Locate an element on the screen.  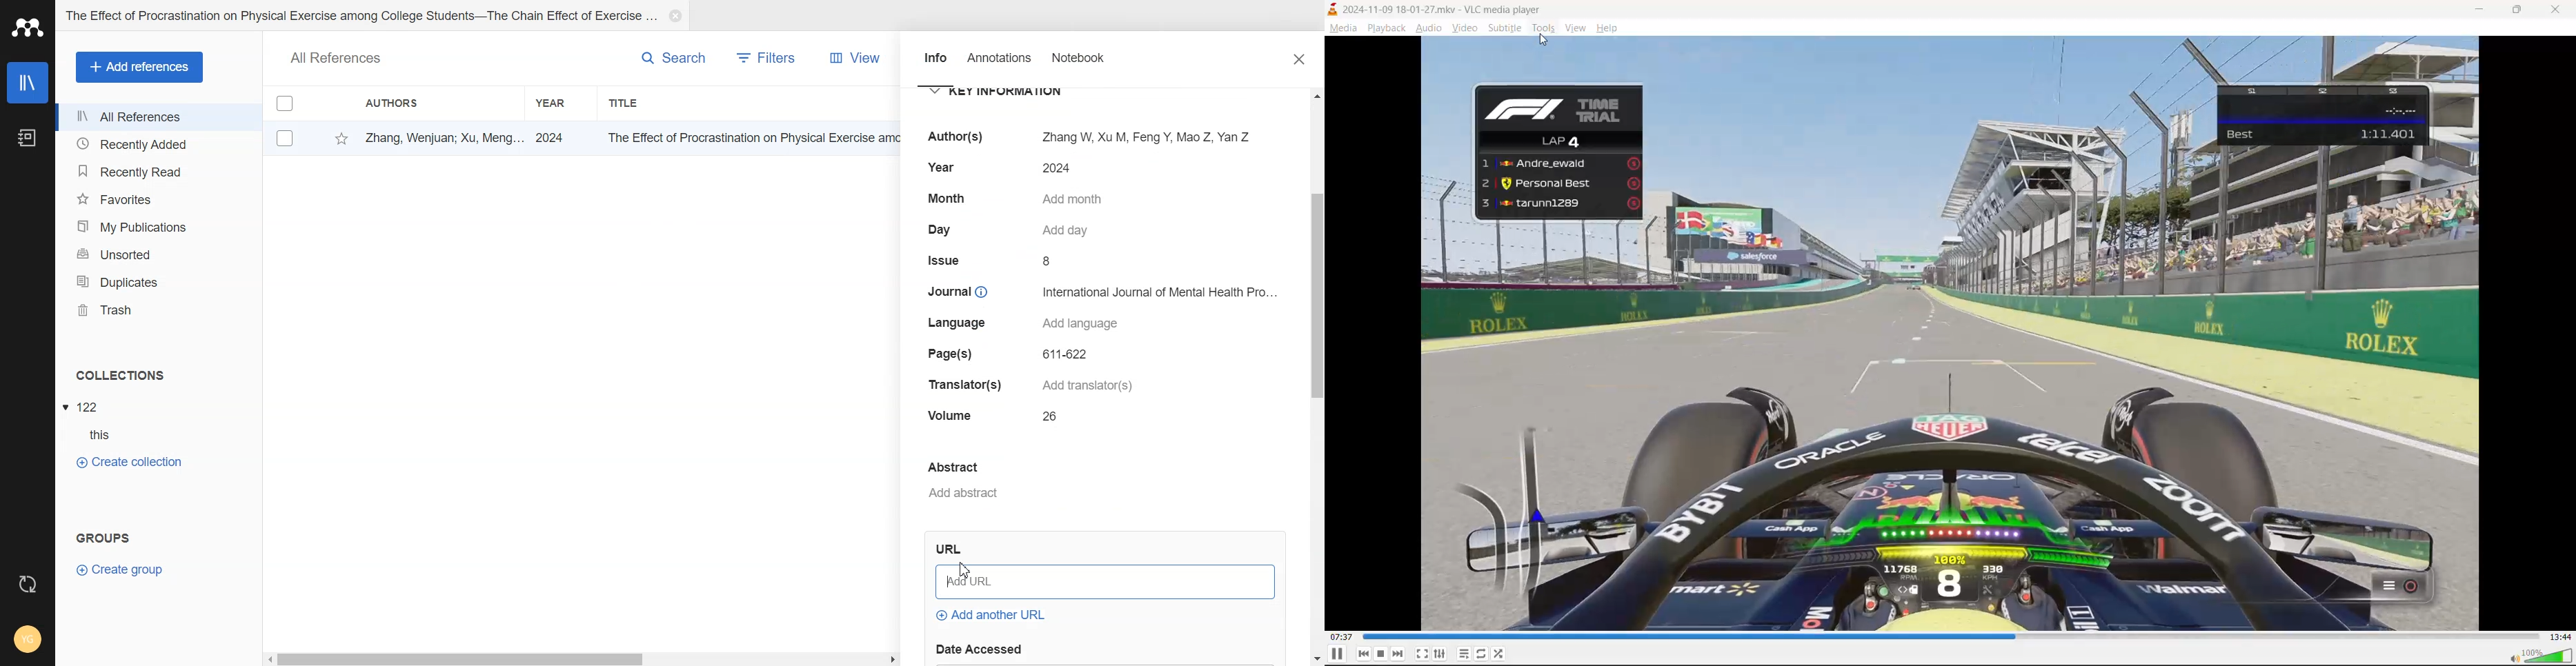
volume is located at coordinates (2540, 655).